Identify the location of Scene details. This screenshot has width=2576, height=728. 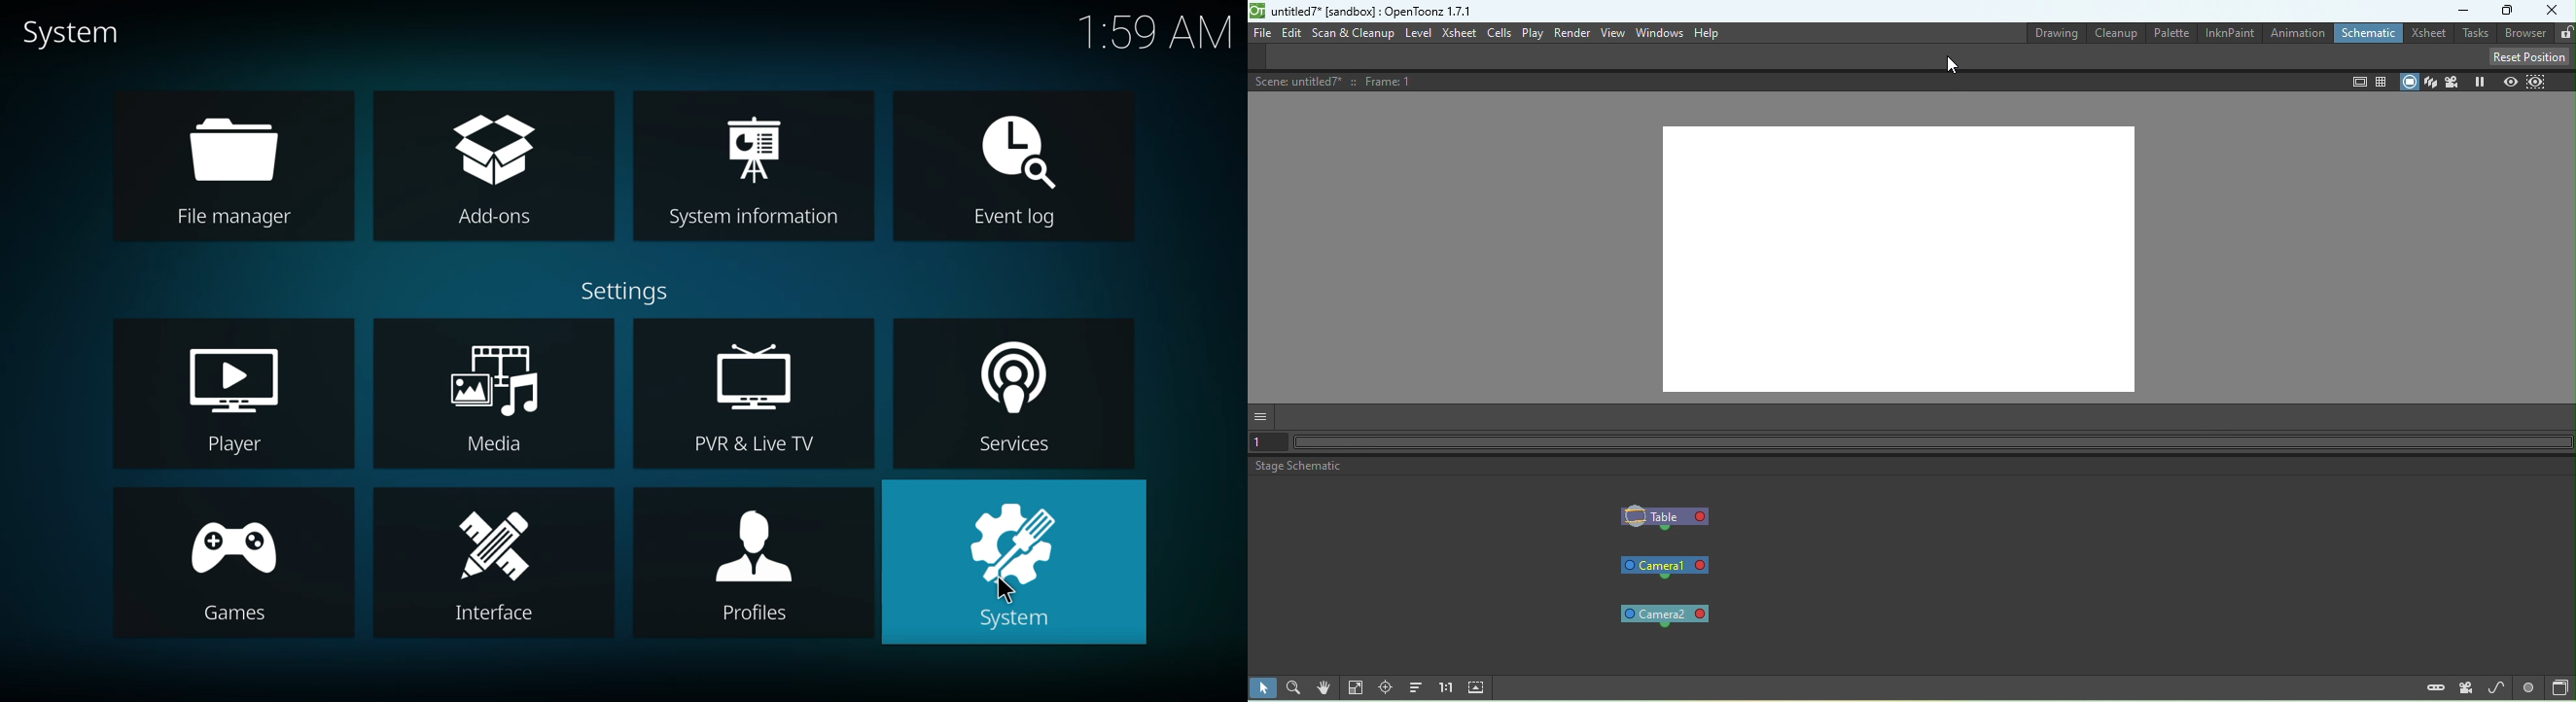
(1339, 83).